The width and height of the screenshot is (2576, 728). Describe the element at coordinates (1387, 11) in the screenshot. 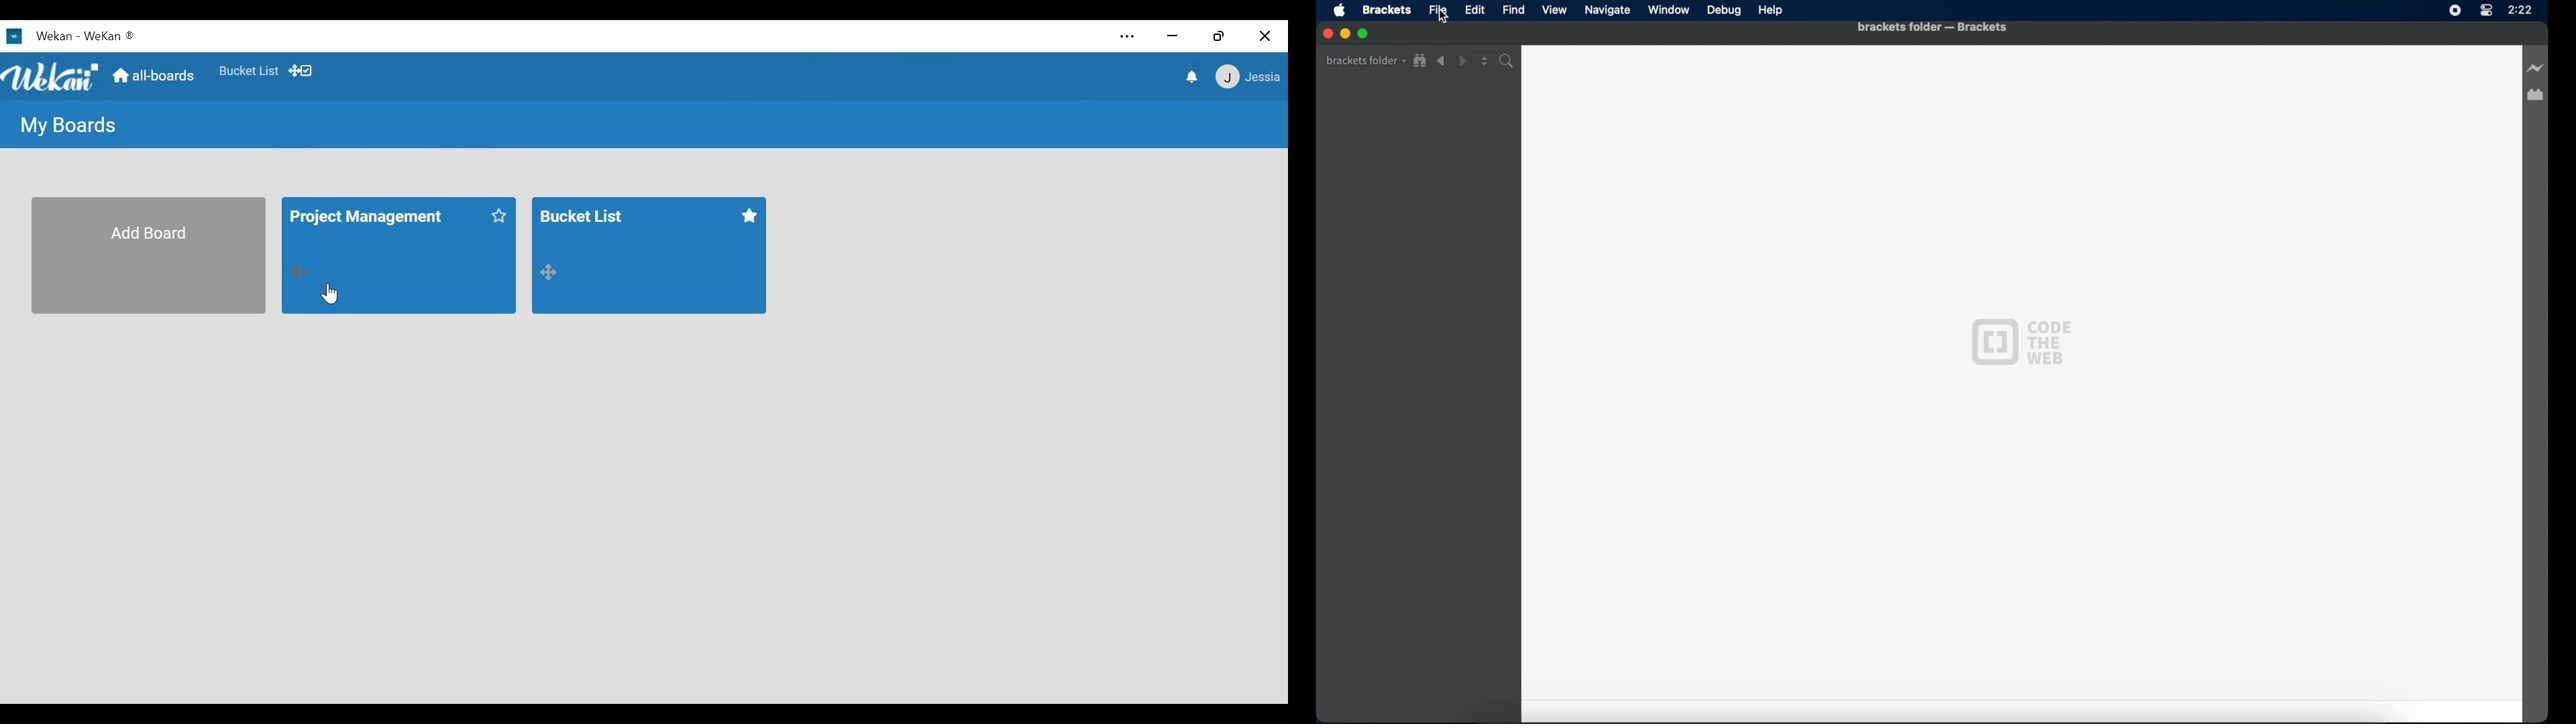

I see `brackets` at that location.